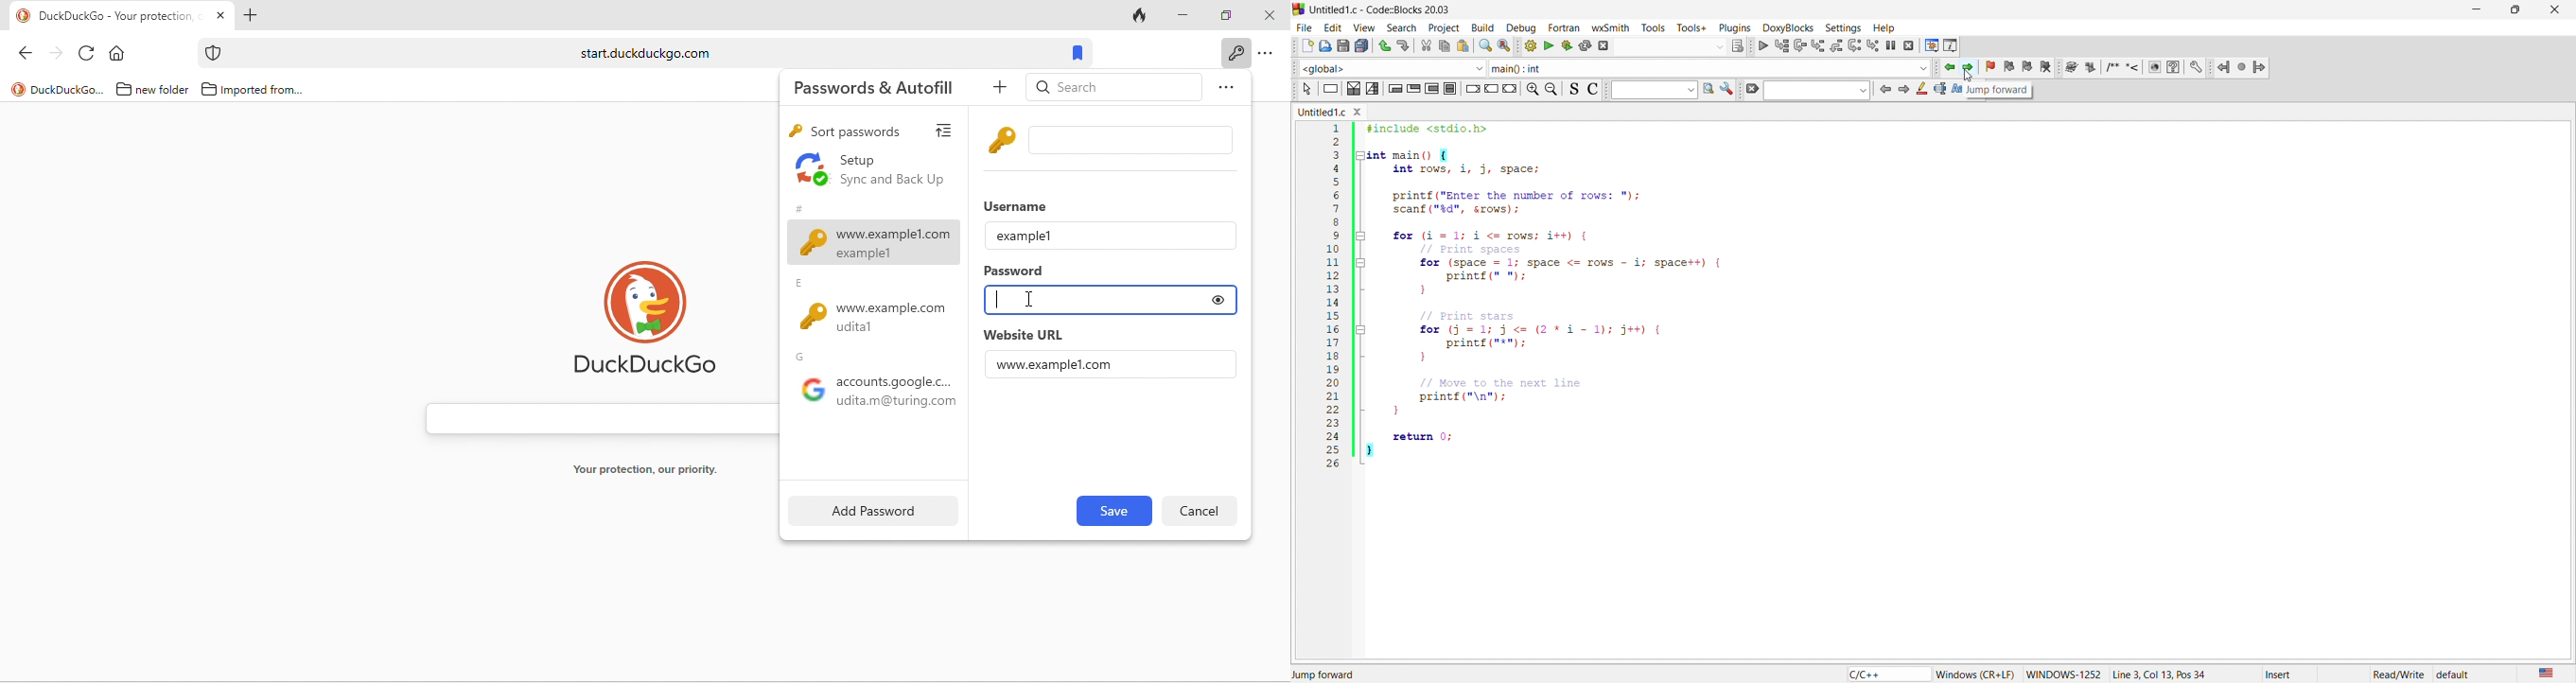  What do you see at coordinates (1931, 48) in the screenshot?
I see `debug window` at bounding box center [1931, 48].